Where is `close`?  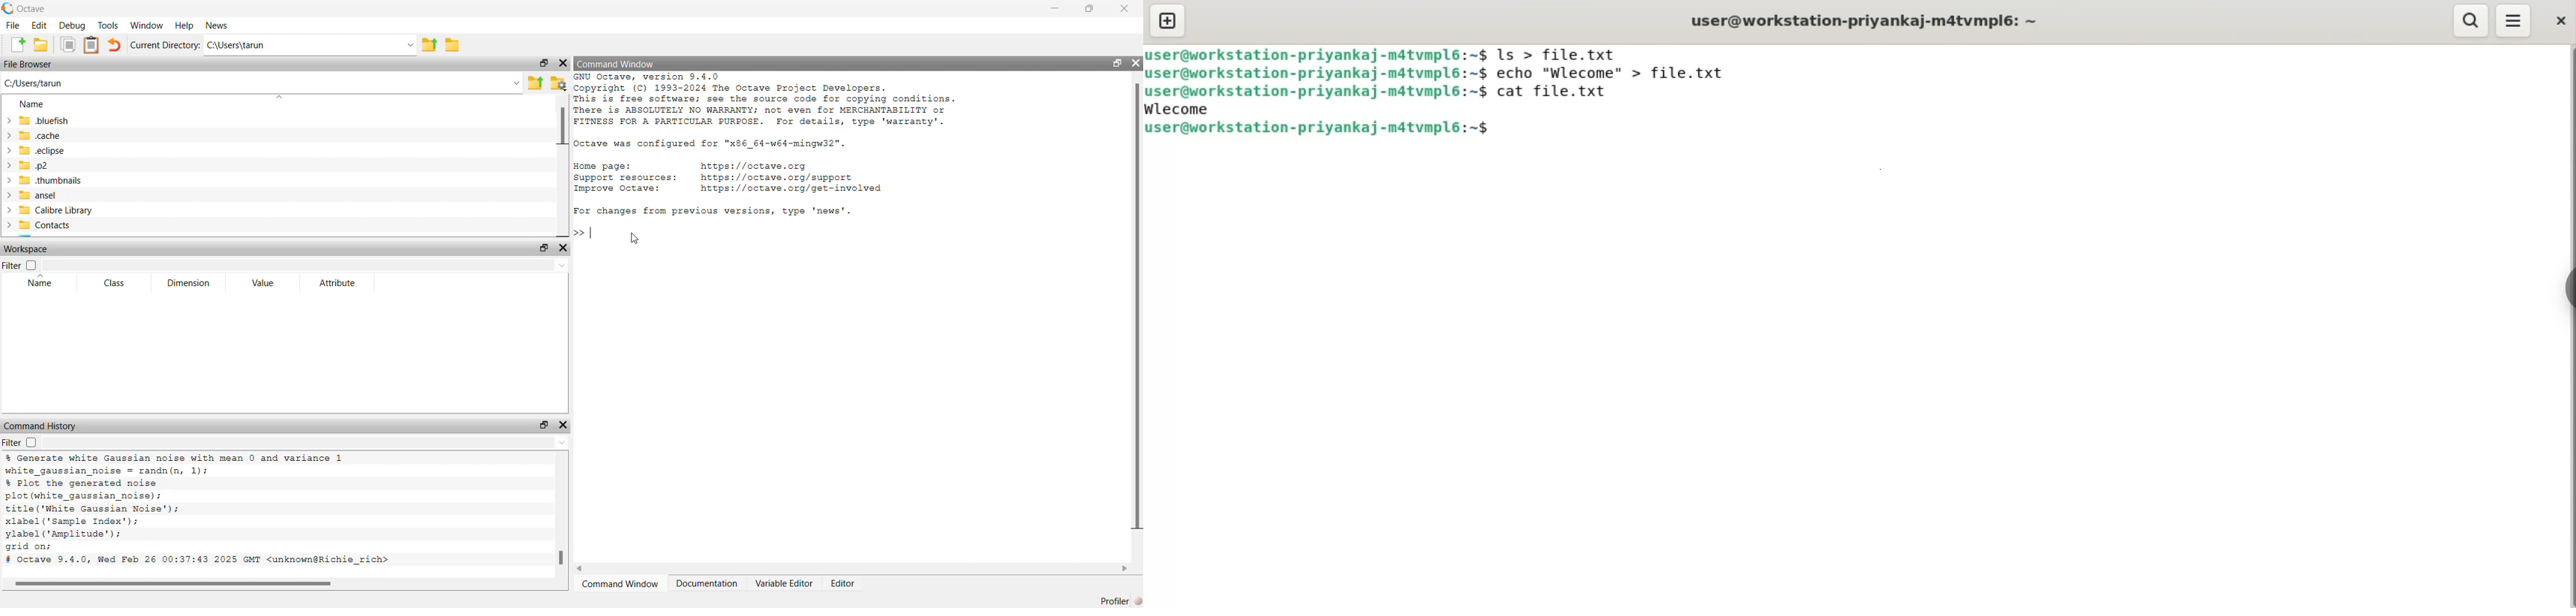 close is located at coordinates (1123, 9).